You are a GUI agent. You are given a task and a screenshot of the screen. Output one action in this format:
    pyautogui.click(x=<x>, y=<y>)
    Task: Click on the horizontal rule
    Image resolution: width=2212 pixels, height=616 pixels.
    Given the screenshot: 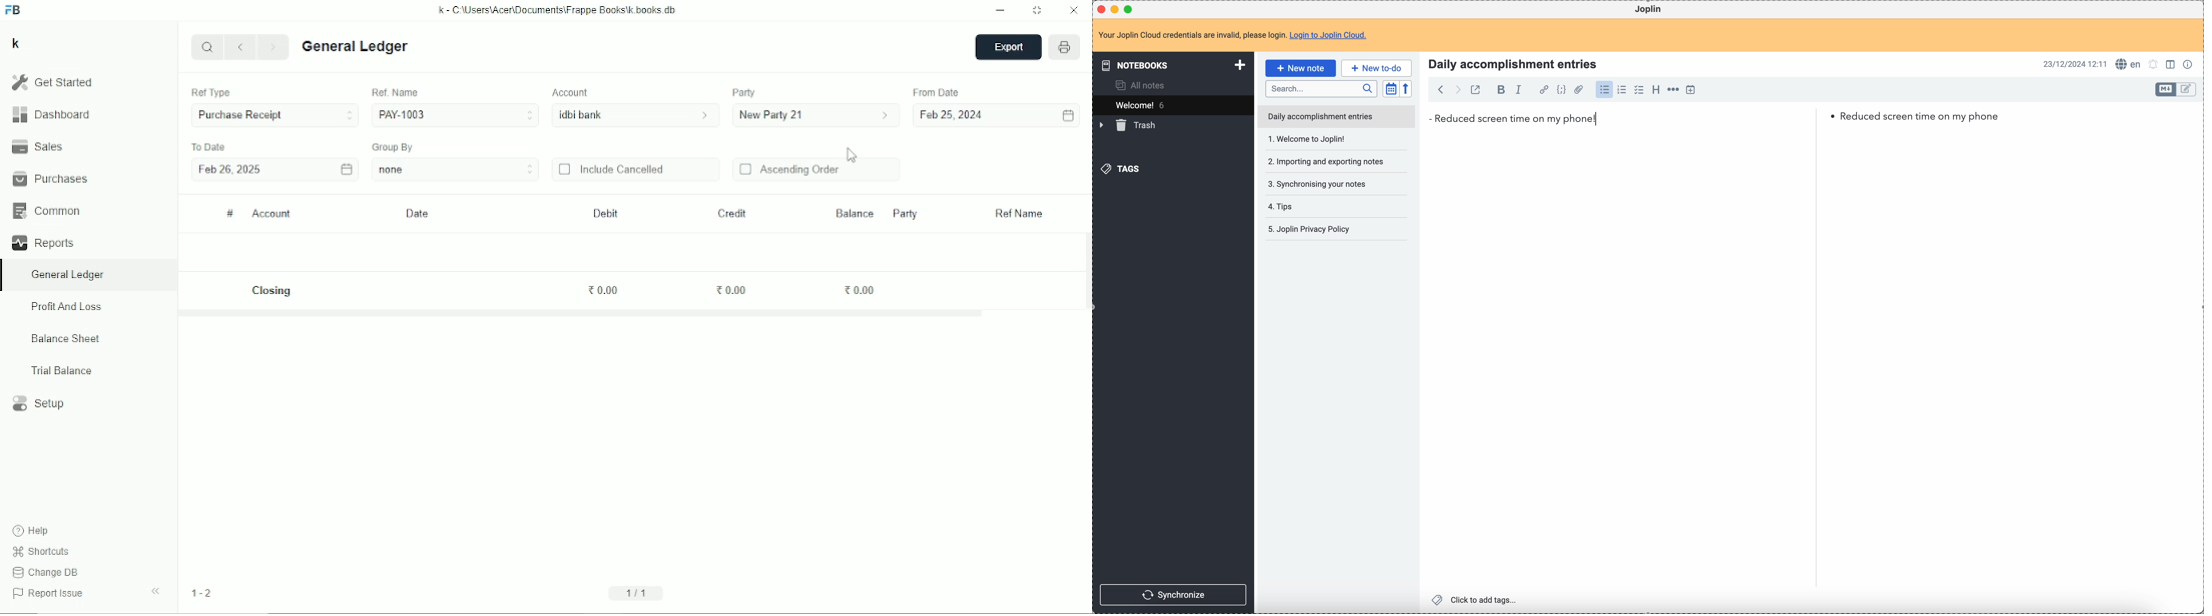 What is the action you would take?
    pyautogui.click(x=1674, y=91)
    